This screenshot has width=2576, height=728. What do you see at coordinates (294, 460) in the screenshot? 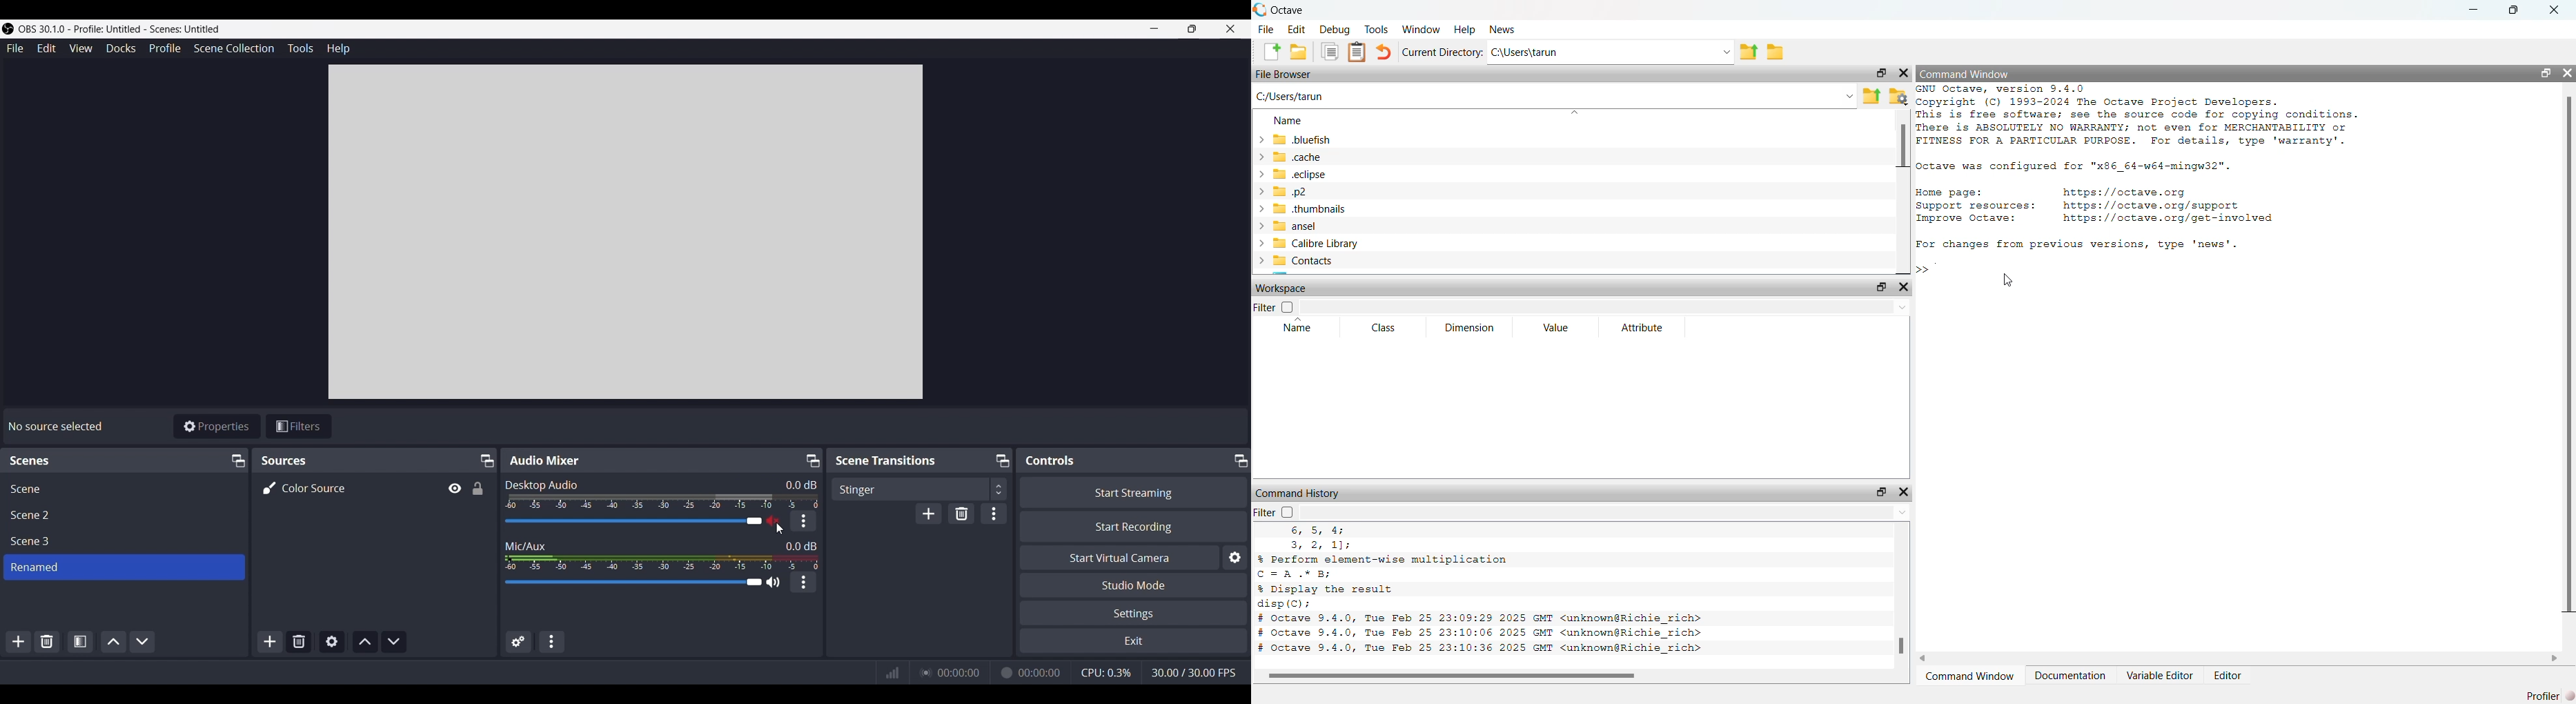
I see `sources` at bounding box center [294, 460].